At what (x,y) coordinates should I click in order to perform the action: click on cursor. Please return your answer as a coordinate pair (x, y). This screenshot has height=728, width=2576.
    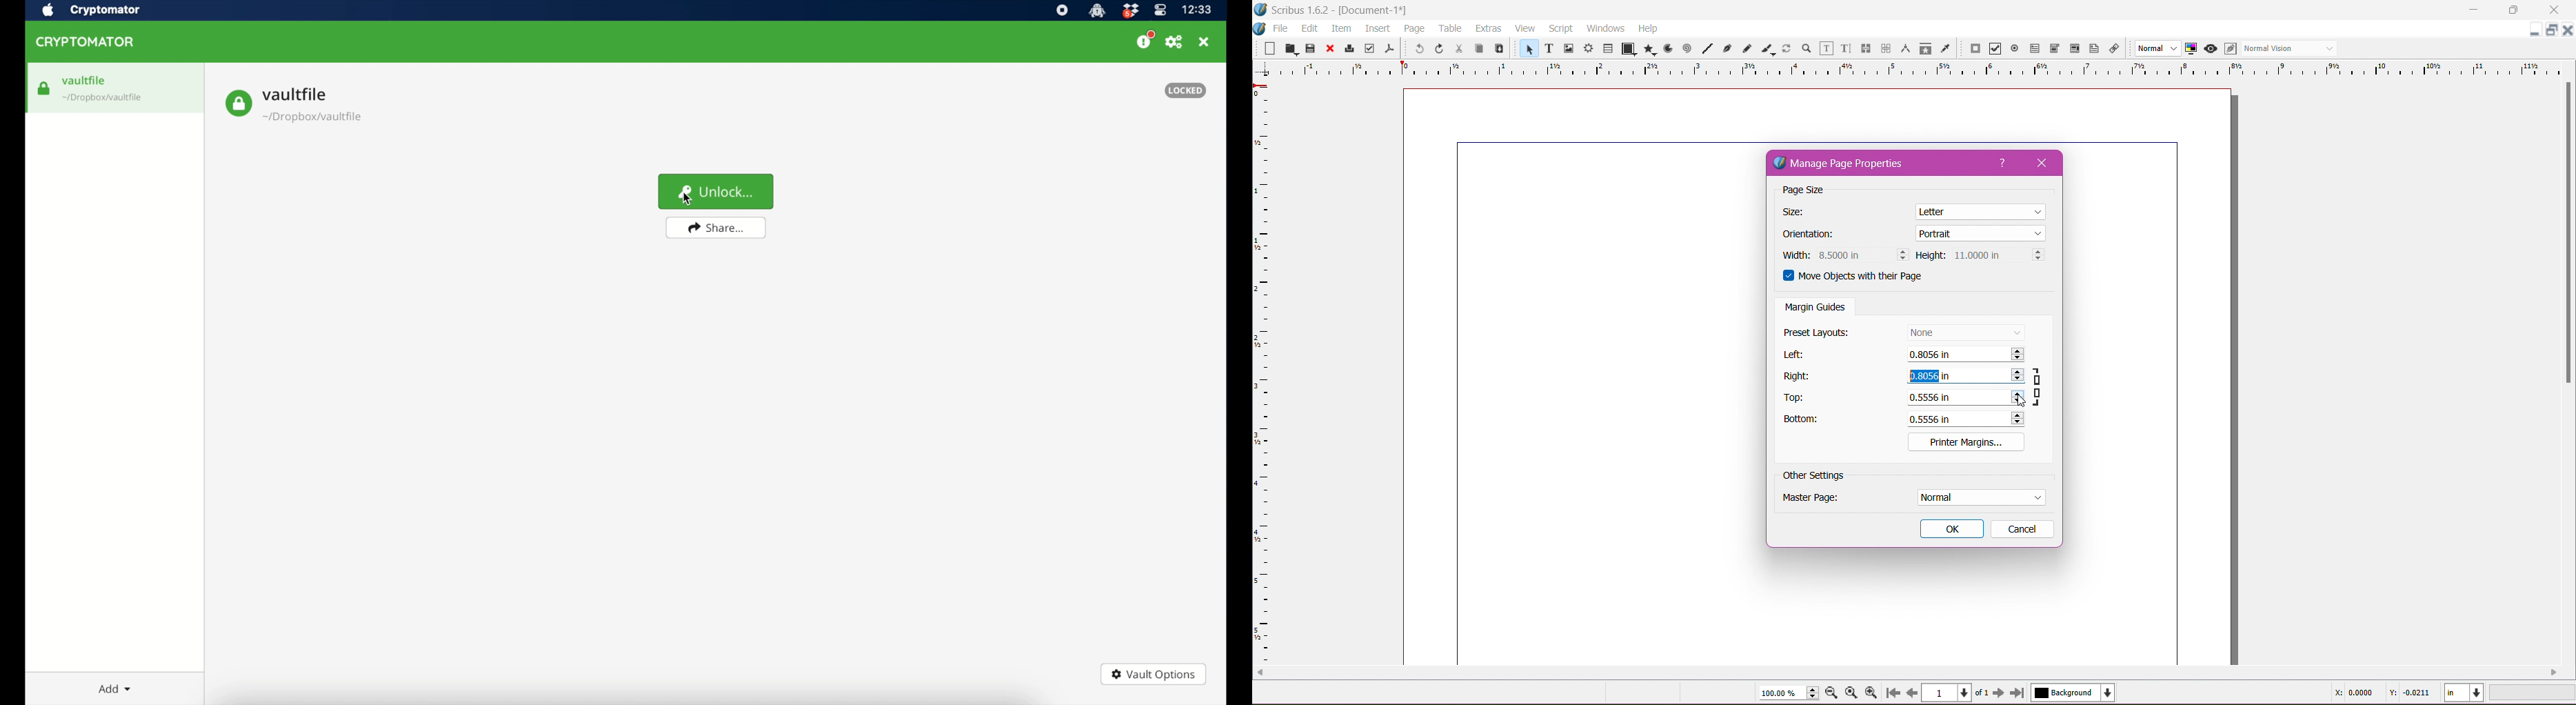
    Looking at the image, I should click on (693, 199).